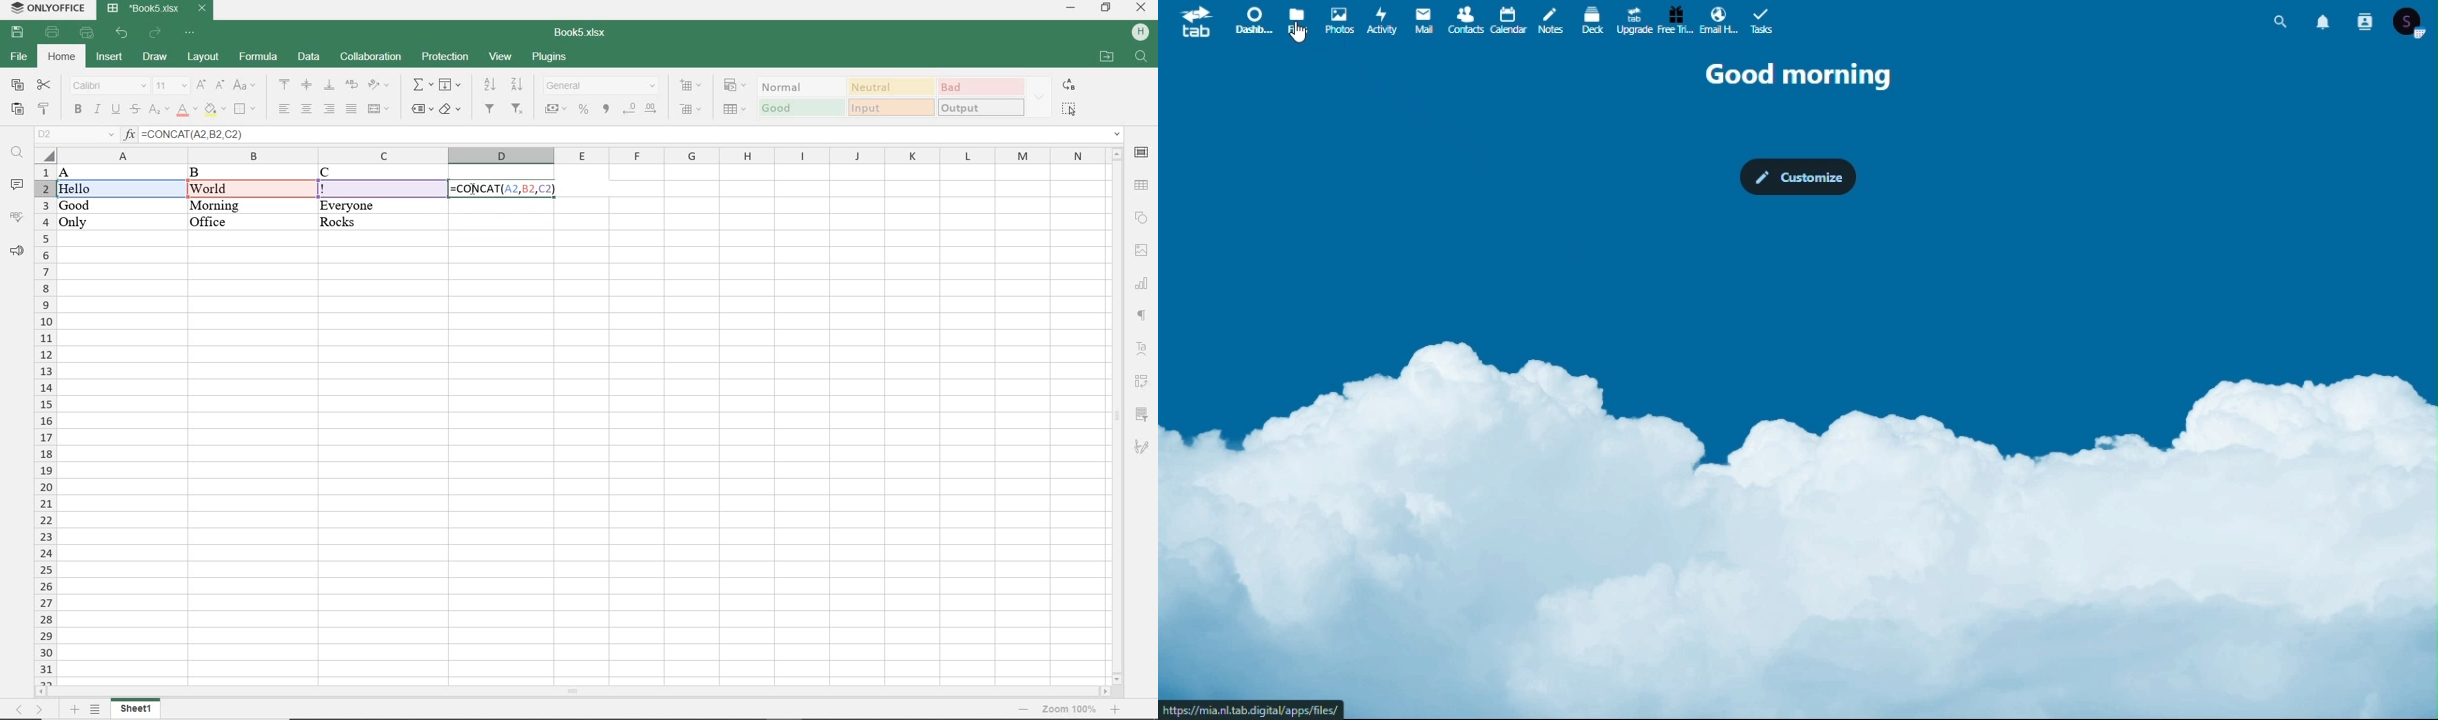 The height and width of the screenshot is (728, 2464). Describe the element at coordinates (1549, 20) in the screenshot. I see `notes` at that location.